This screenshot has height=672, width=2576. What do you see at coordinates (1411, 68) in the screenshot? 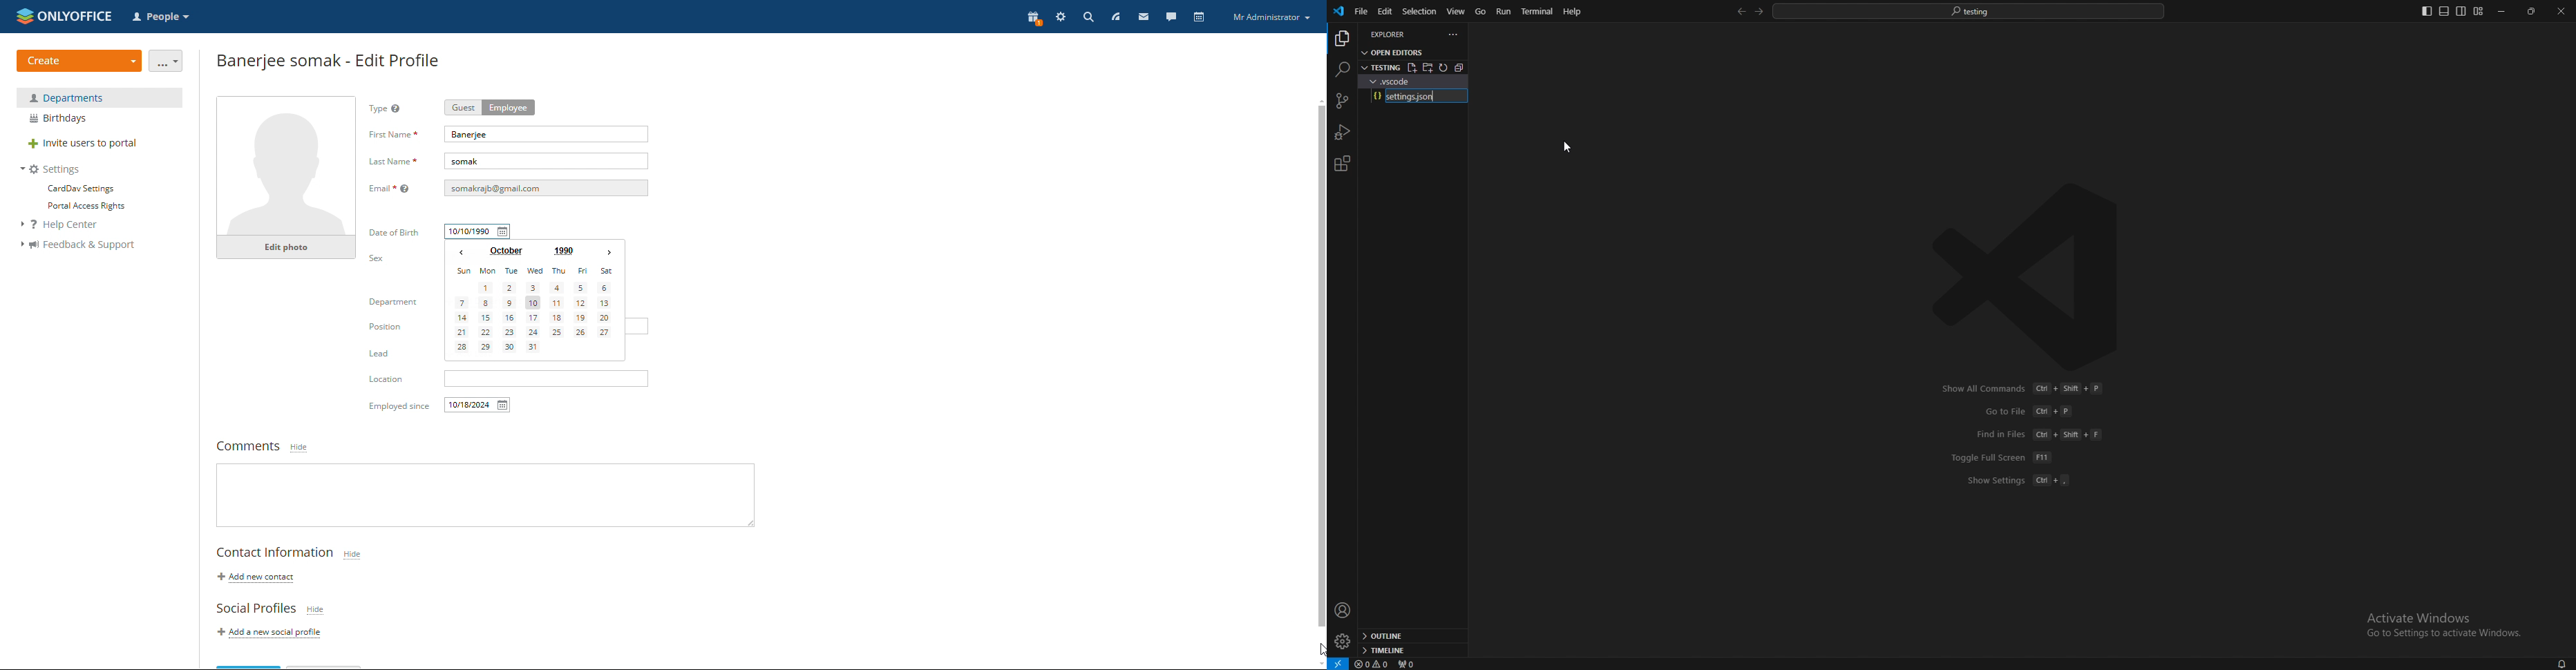
I see `new file` at bounding box center [1411, 68].